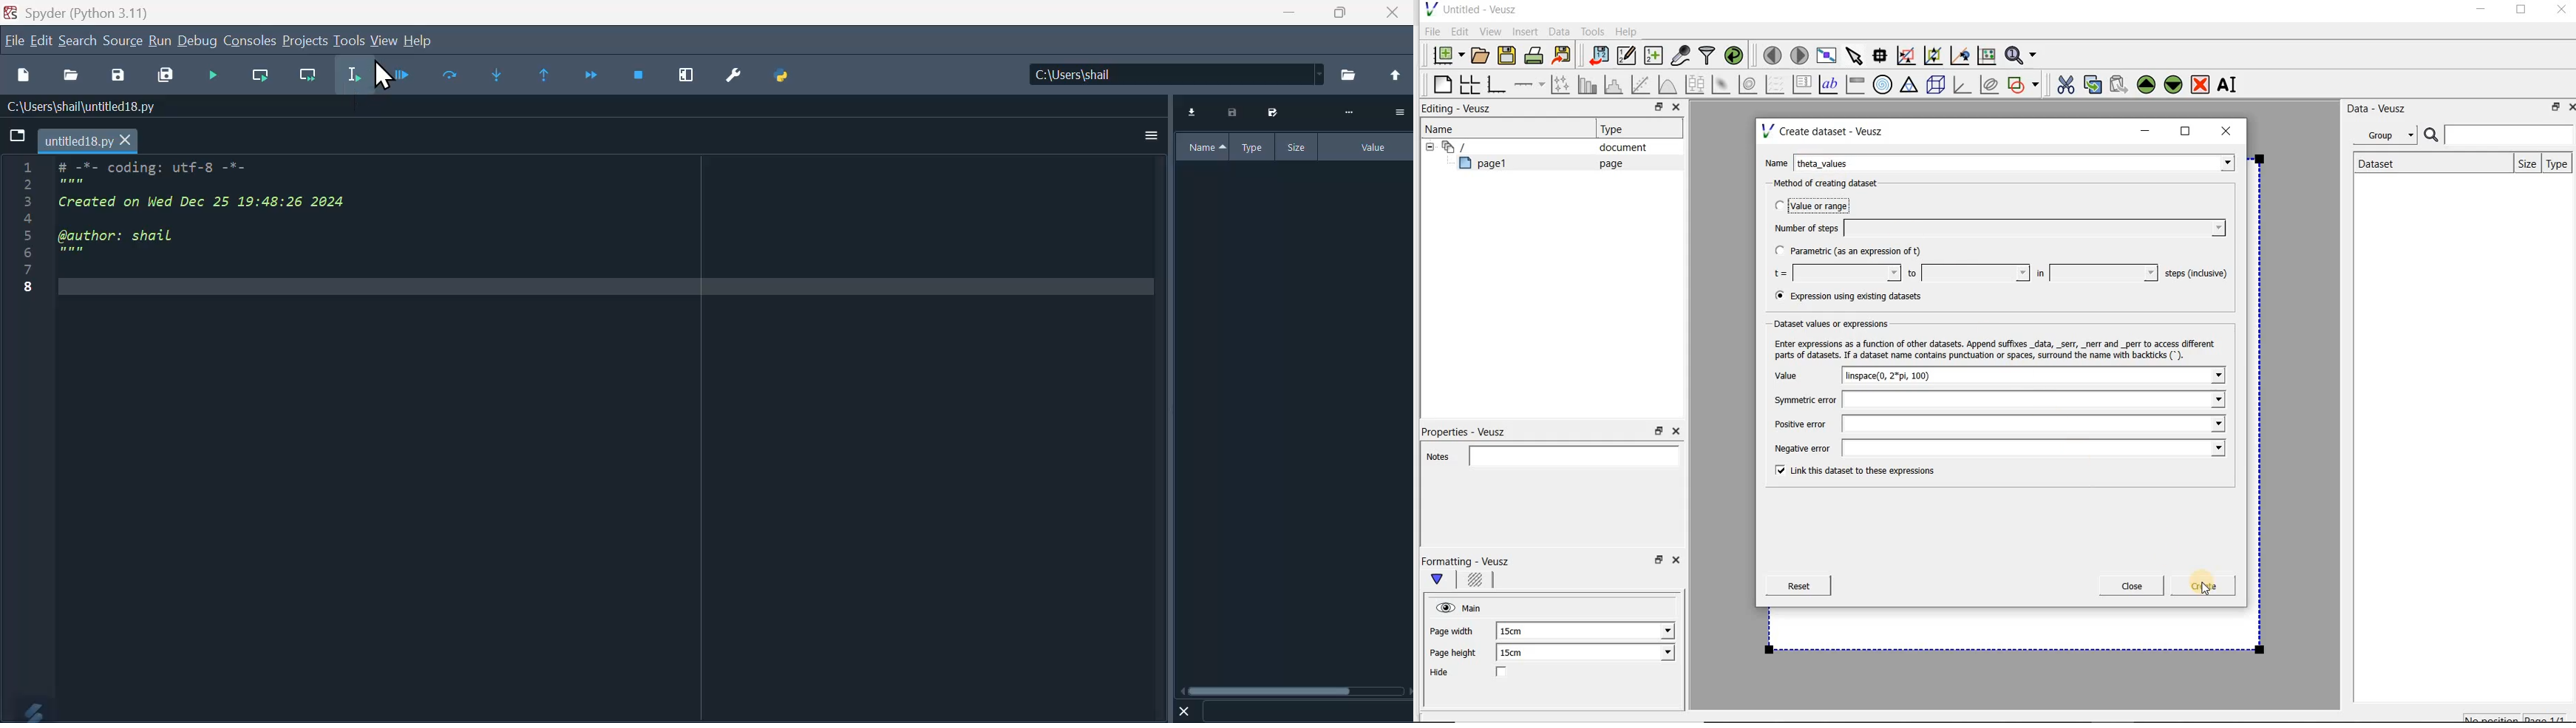  What do you see at coordinates (1838, 323) in the screenshot?
I see `Dataset values or expressions` at bounding box center [1838, 323].